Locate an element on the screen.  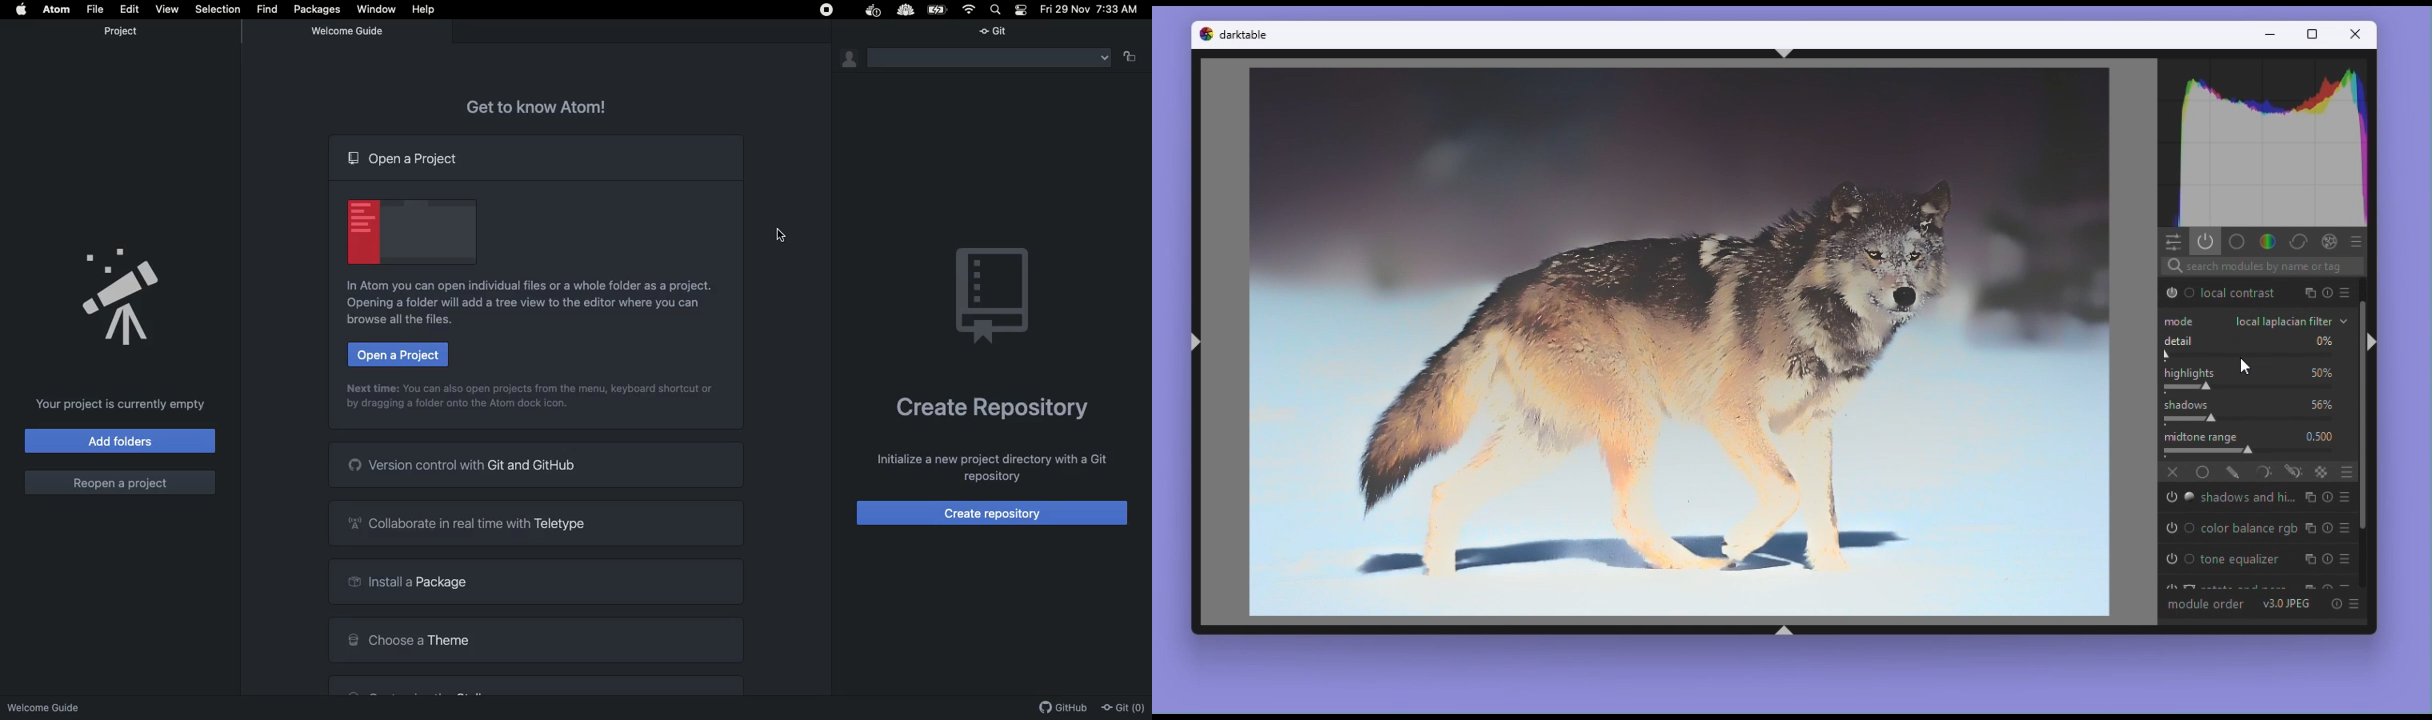
shift+ctrl+r is located at coordinates (2371, 342).